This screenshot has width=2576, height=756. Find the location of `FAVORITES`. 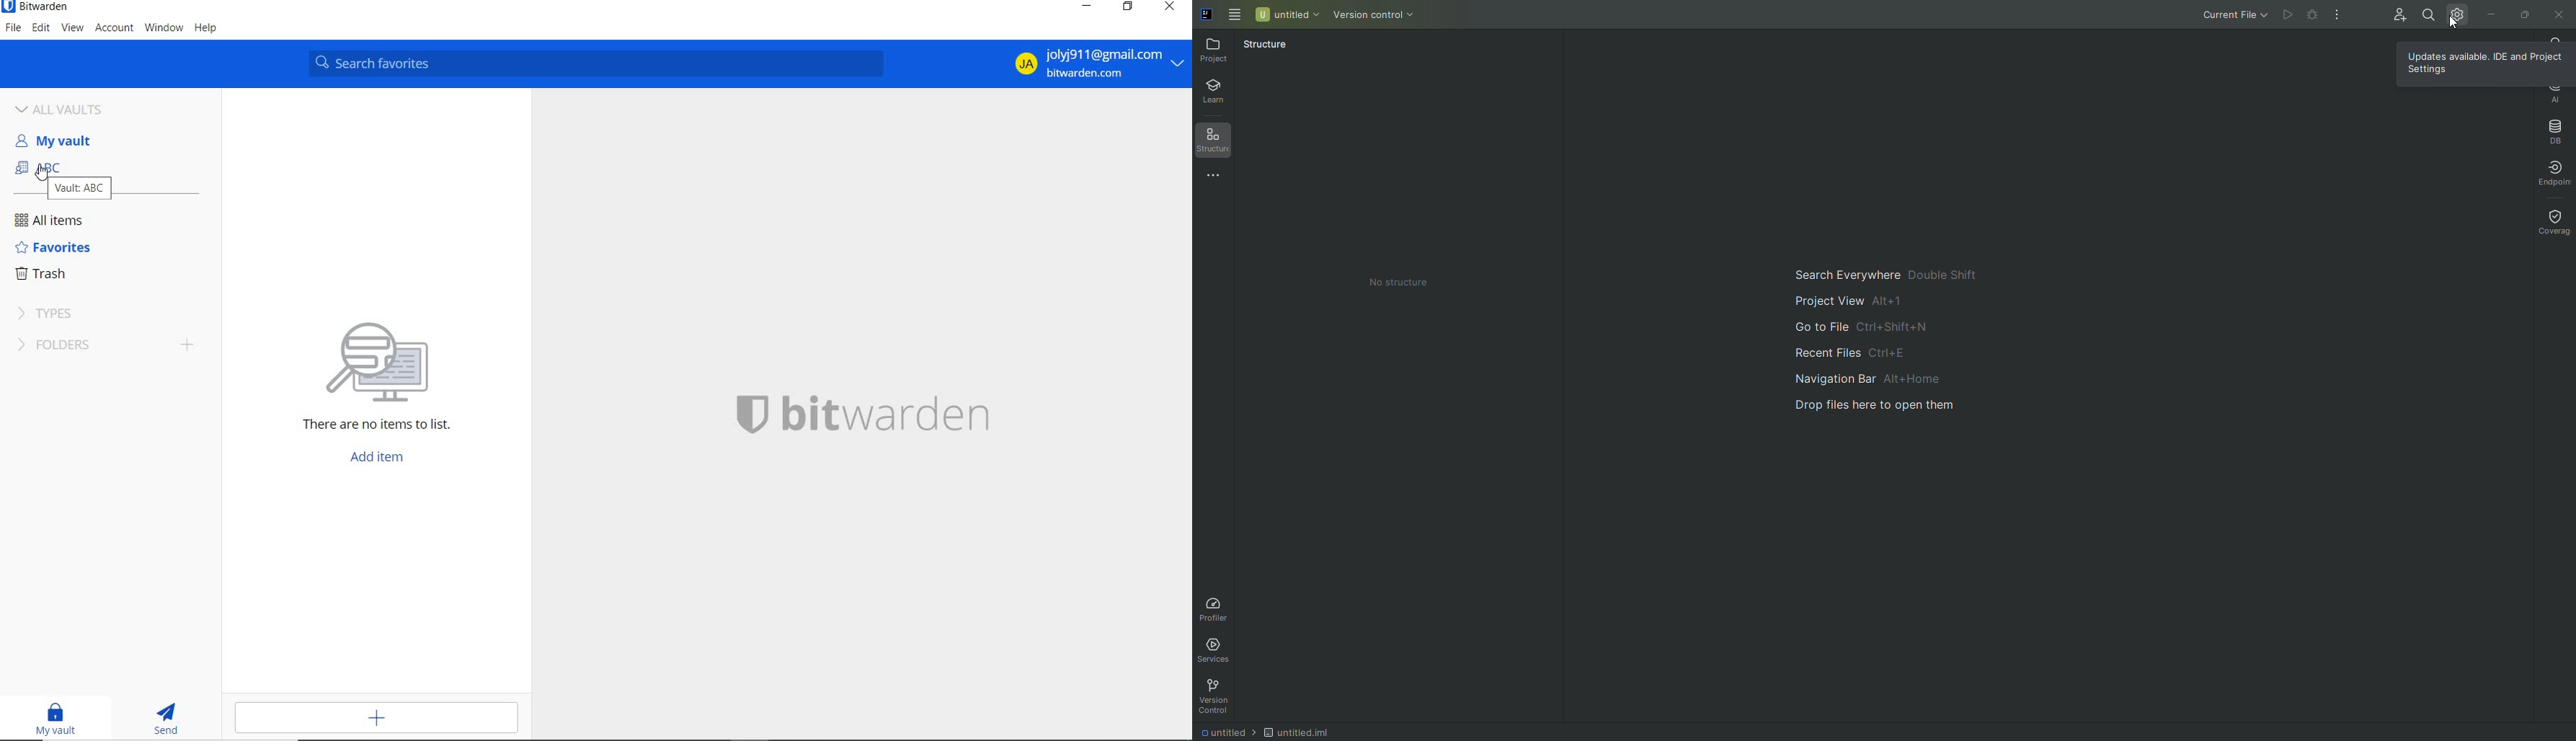

FAVORITES is located at coordinates (54, 248).